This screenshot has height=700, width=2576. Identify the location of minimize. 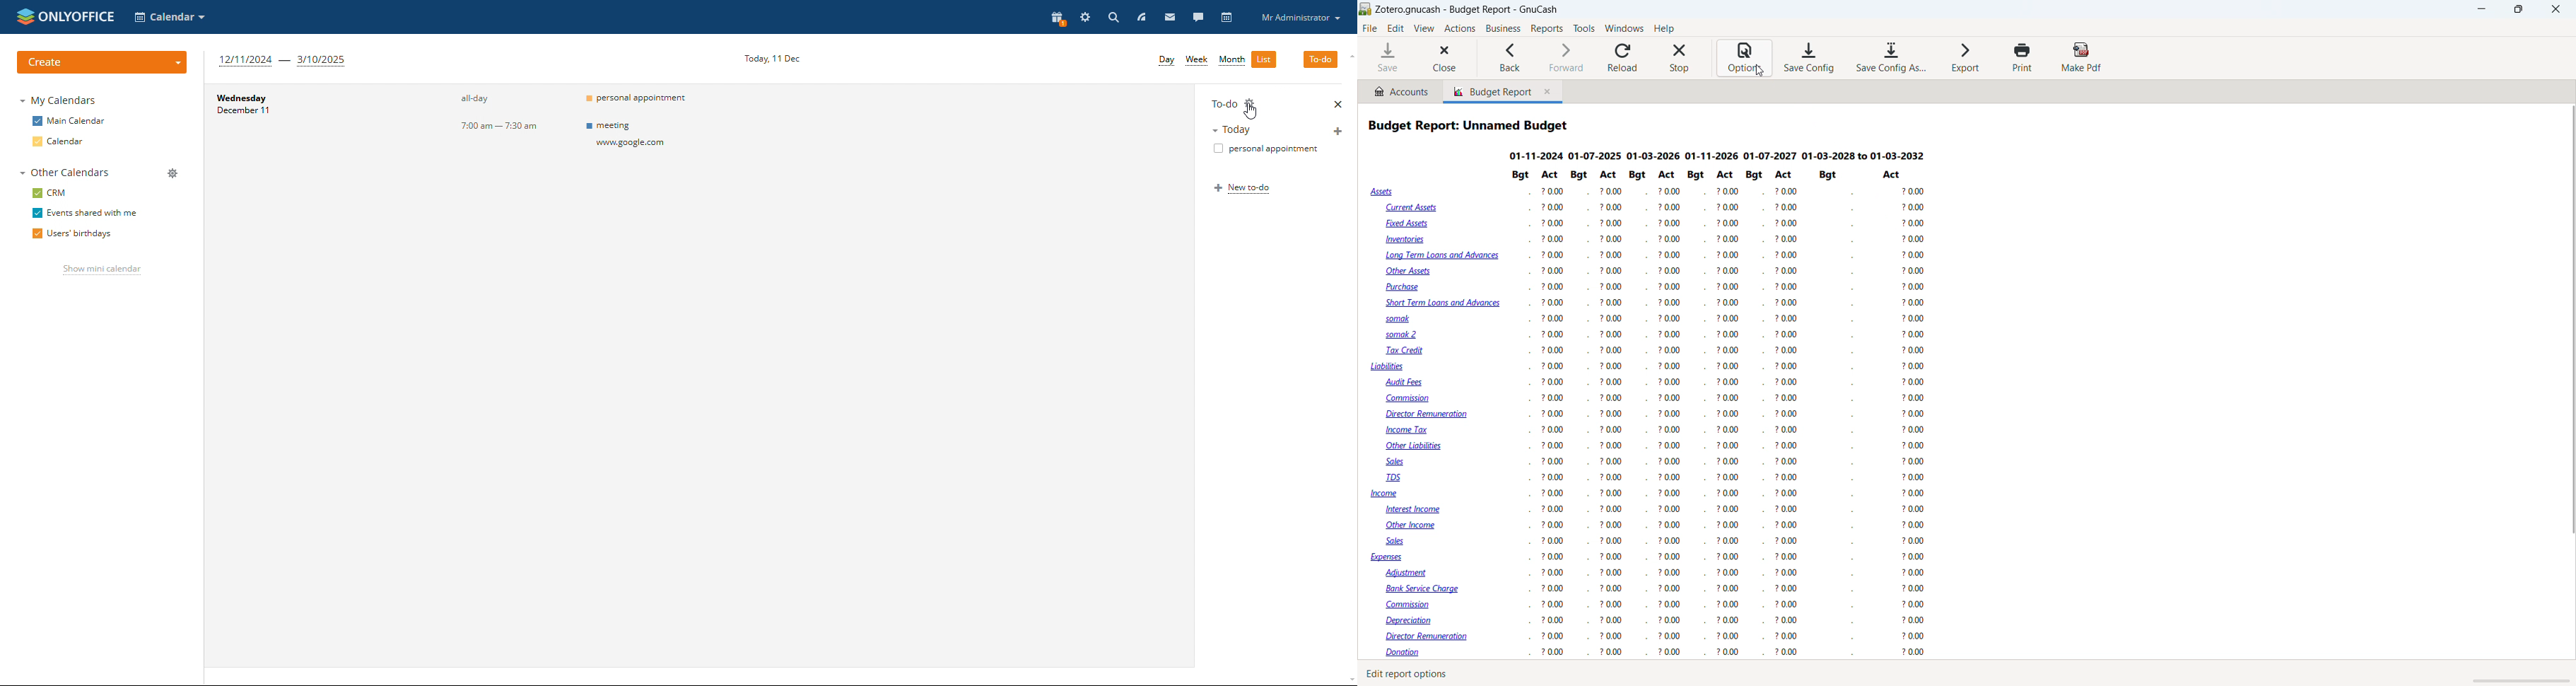
(2483, 10).